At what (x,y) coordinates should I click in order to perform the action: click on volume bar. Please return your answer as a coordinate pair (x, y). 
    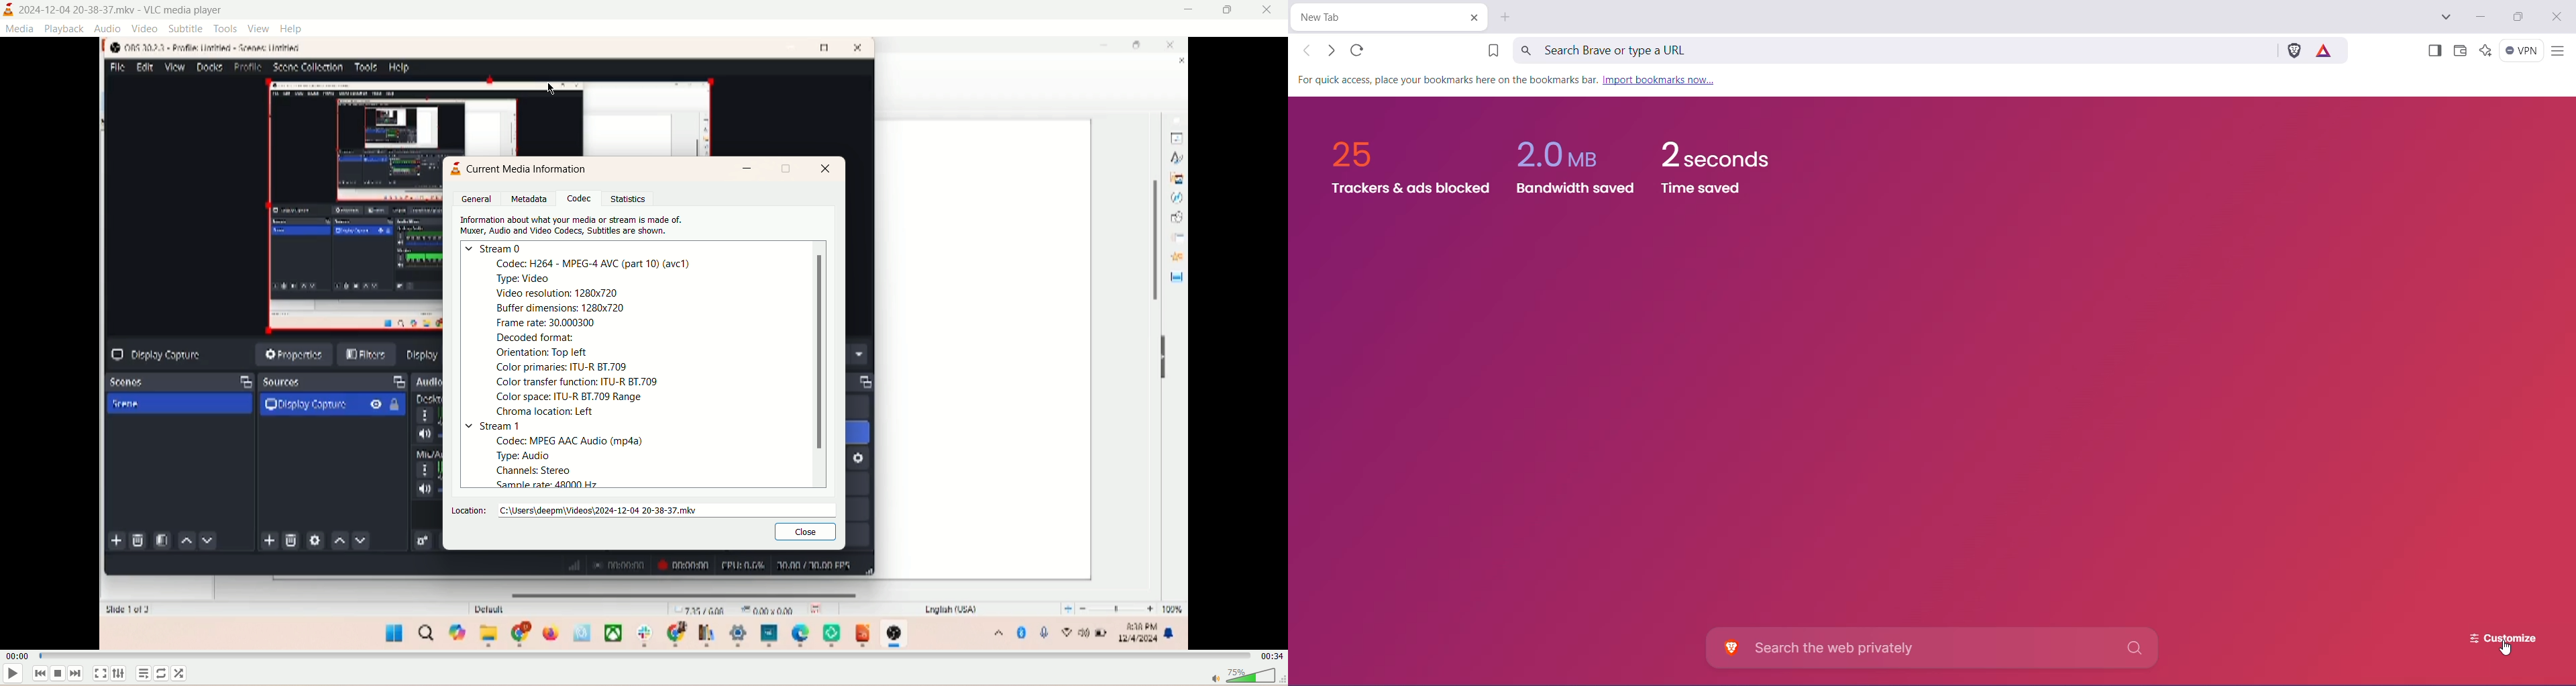
    Looking at the image, I should click on (1244, 676).